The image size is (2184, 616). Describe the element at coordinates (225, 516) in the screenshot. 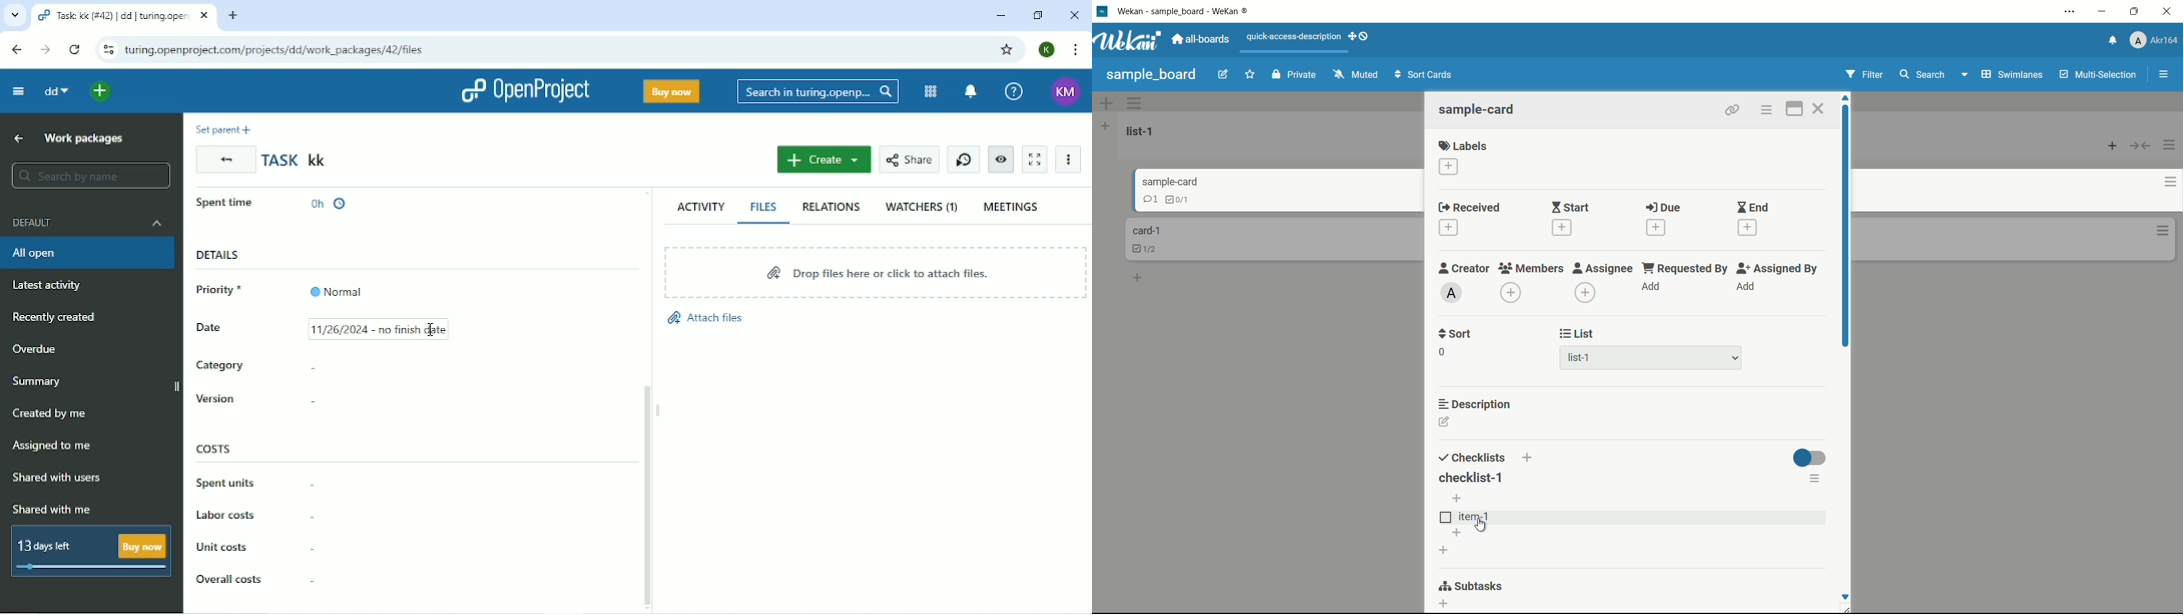

I see `Labor costs` at that location.